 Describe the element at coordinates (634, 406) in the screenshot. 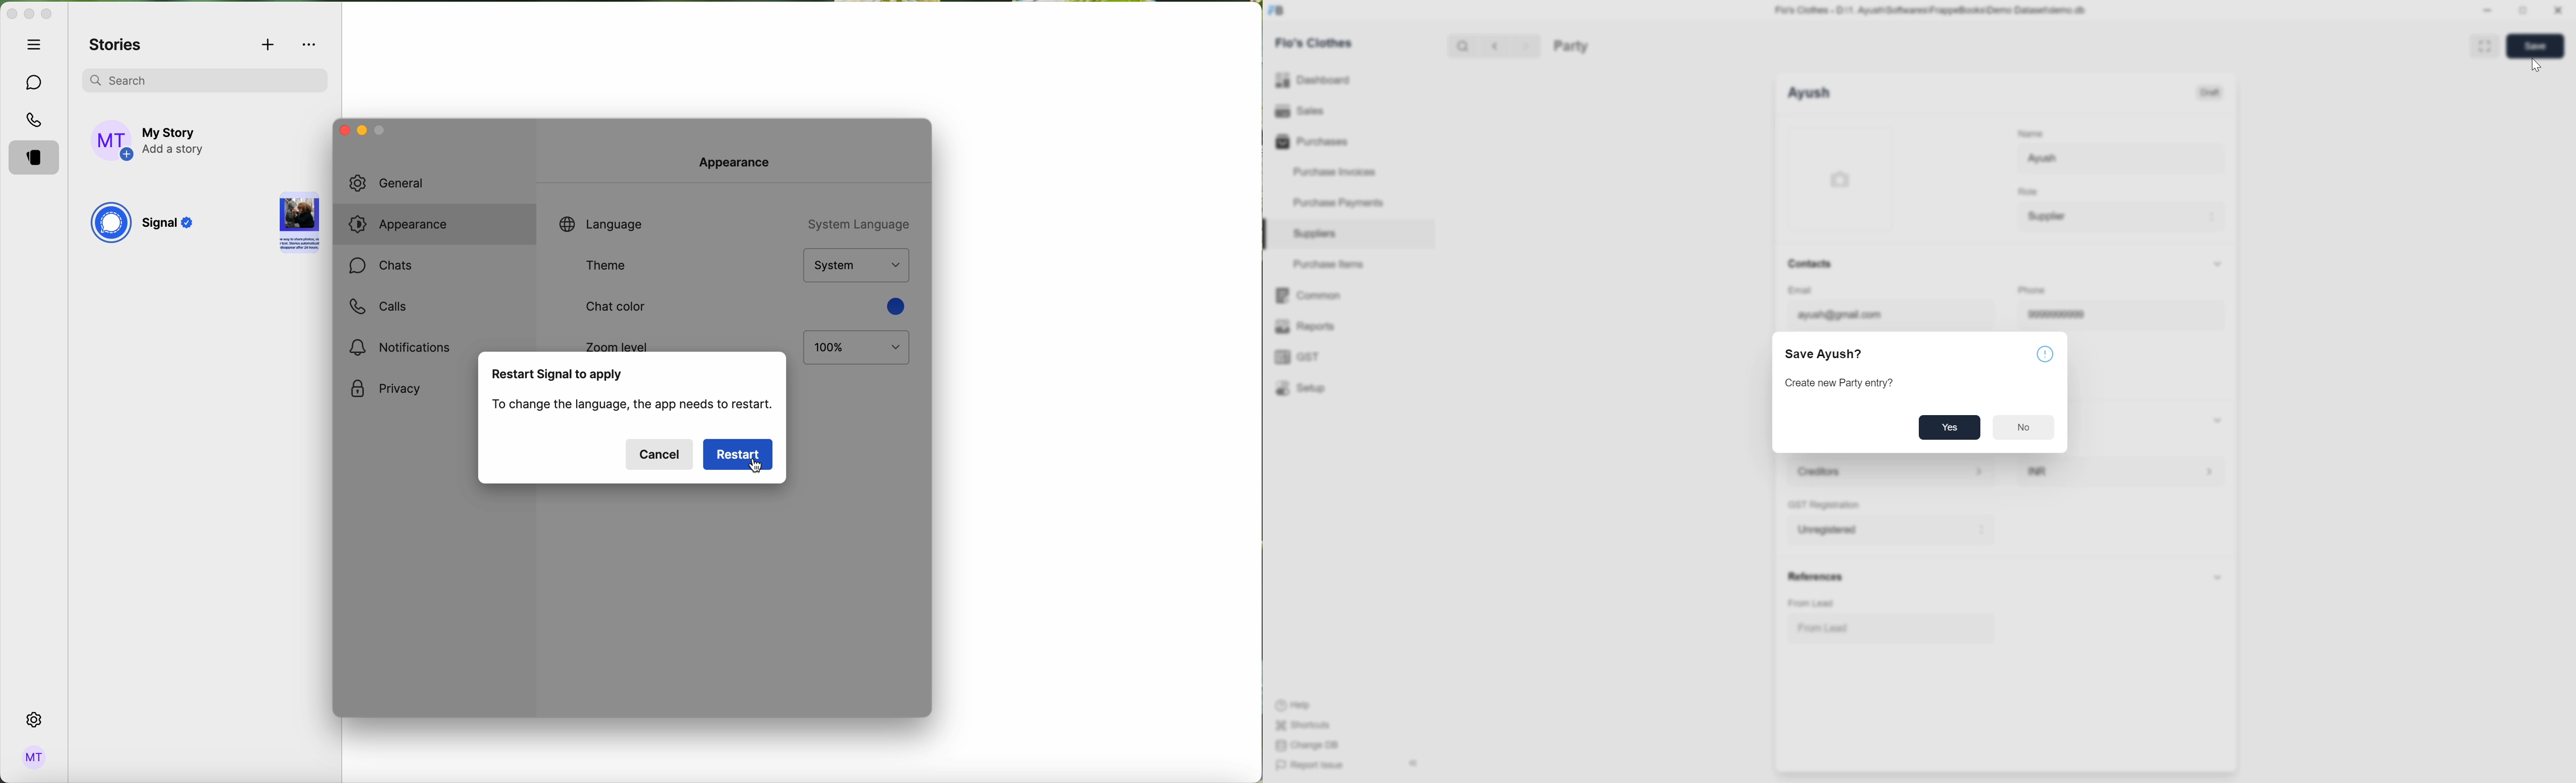

I see `note` at that location.